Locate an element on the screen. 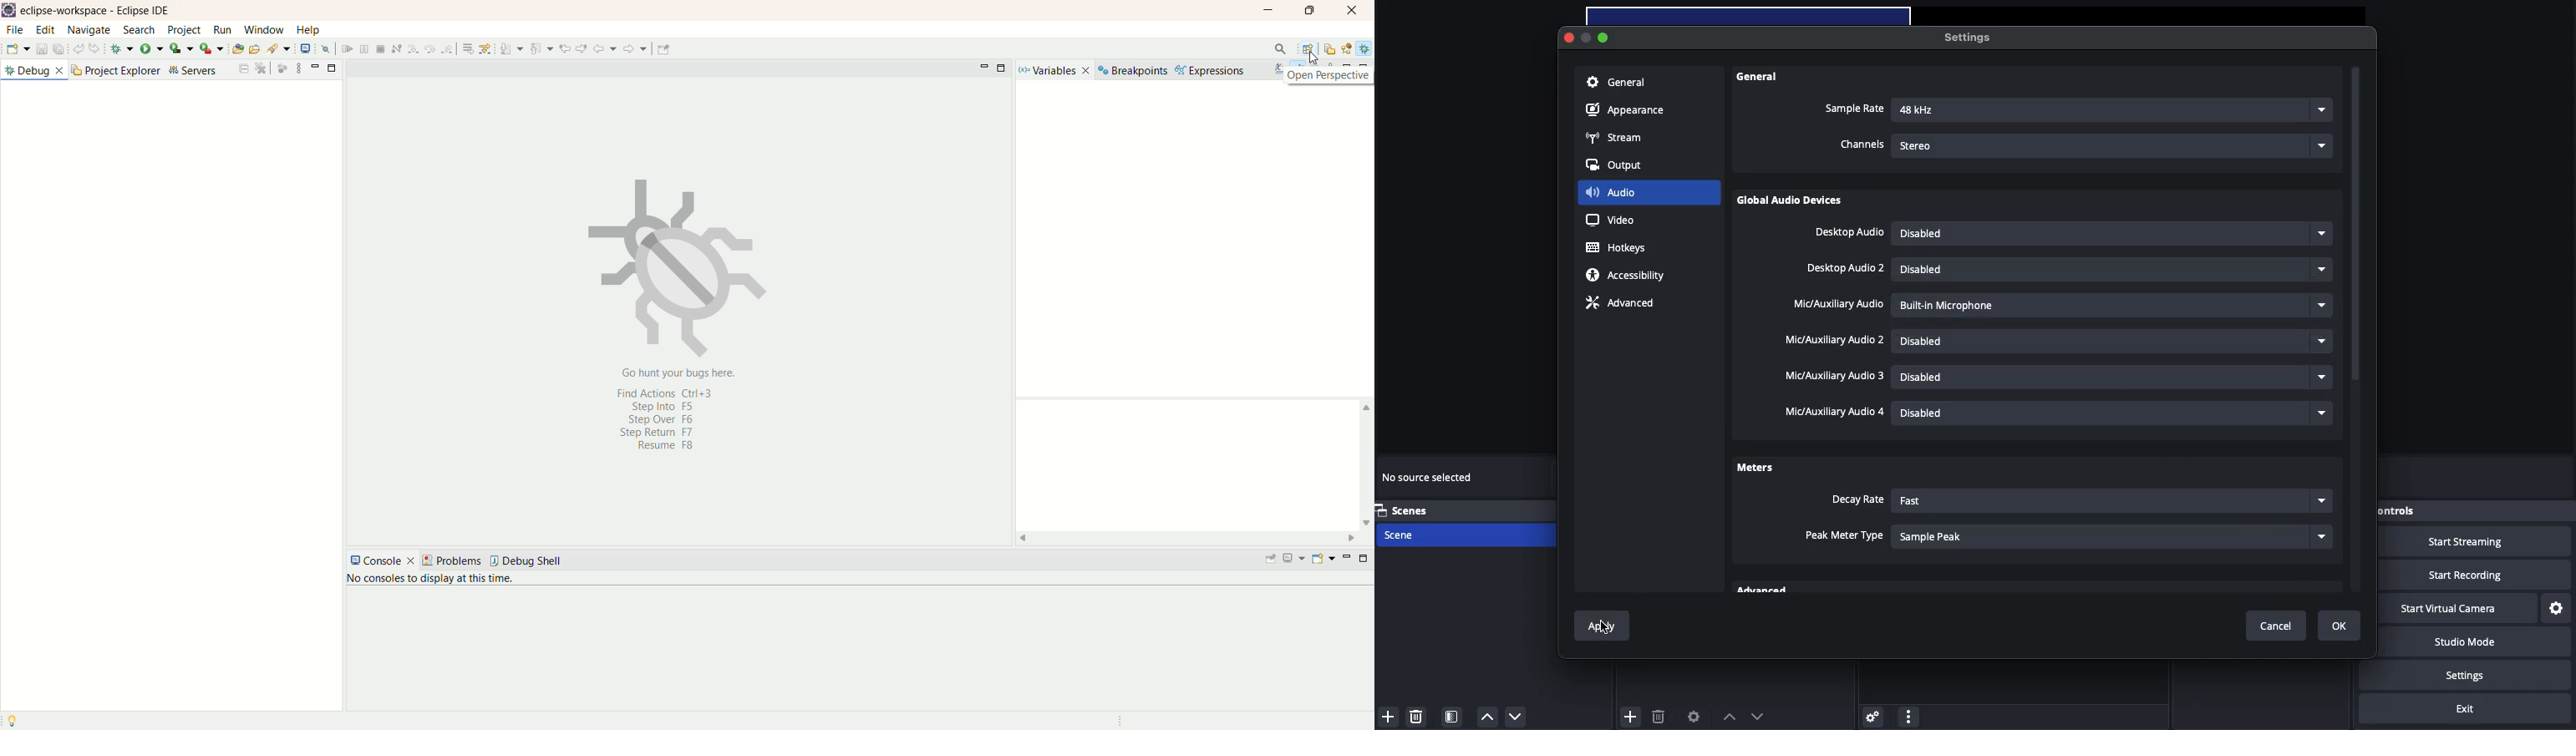  Settings is located at coordinates (2479, 675).